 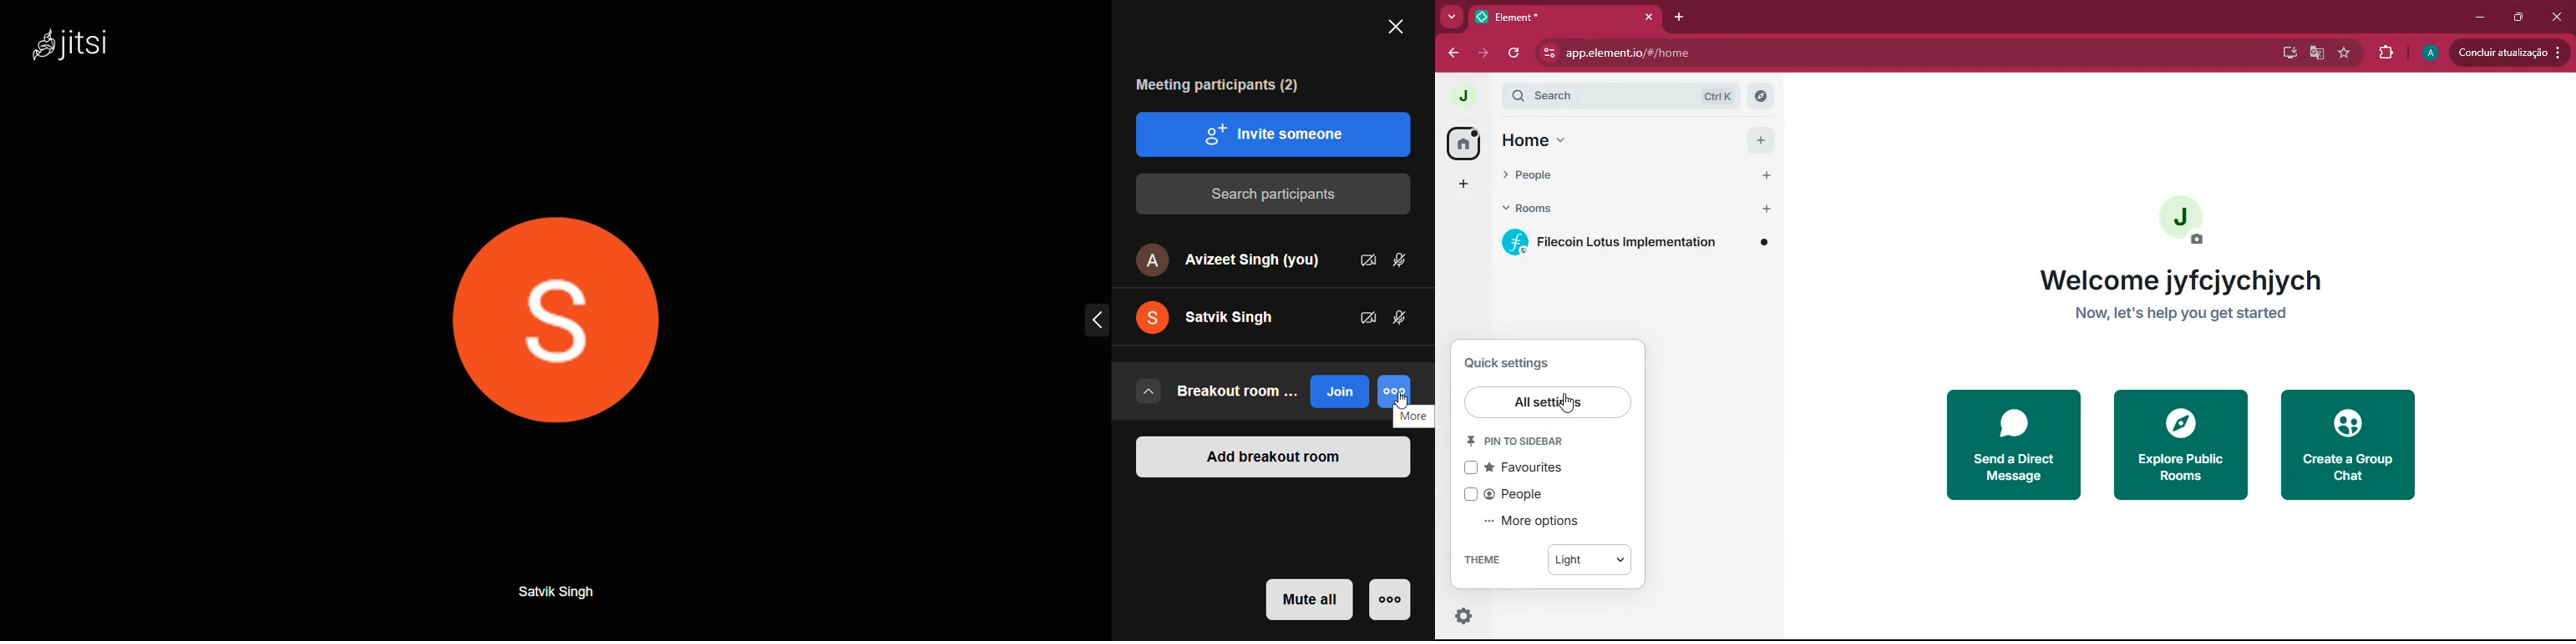 I want to click on search ctrl k, so click(x=1626, y=95).